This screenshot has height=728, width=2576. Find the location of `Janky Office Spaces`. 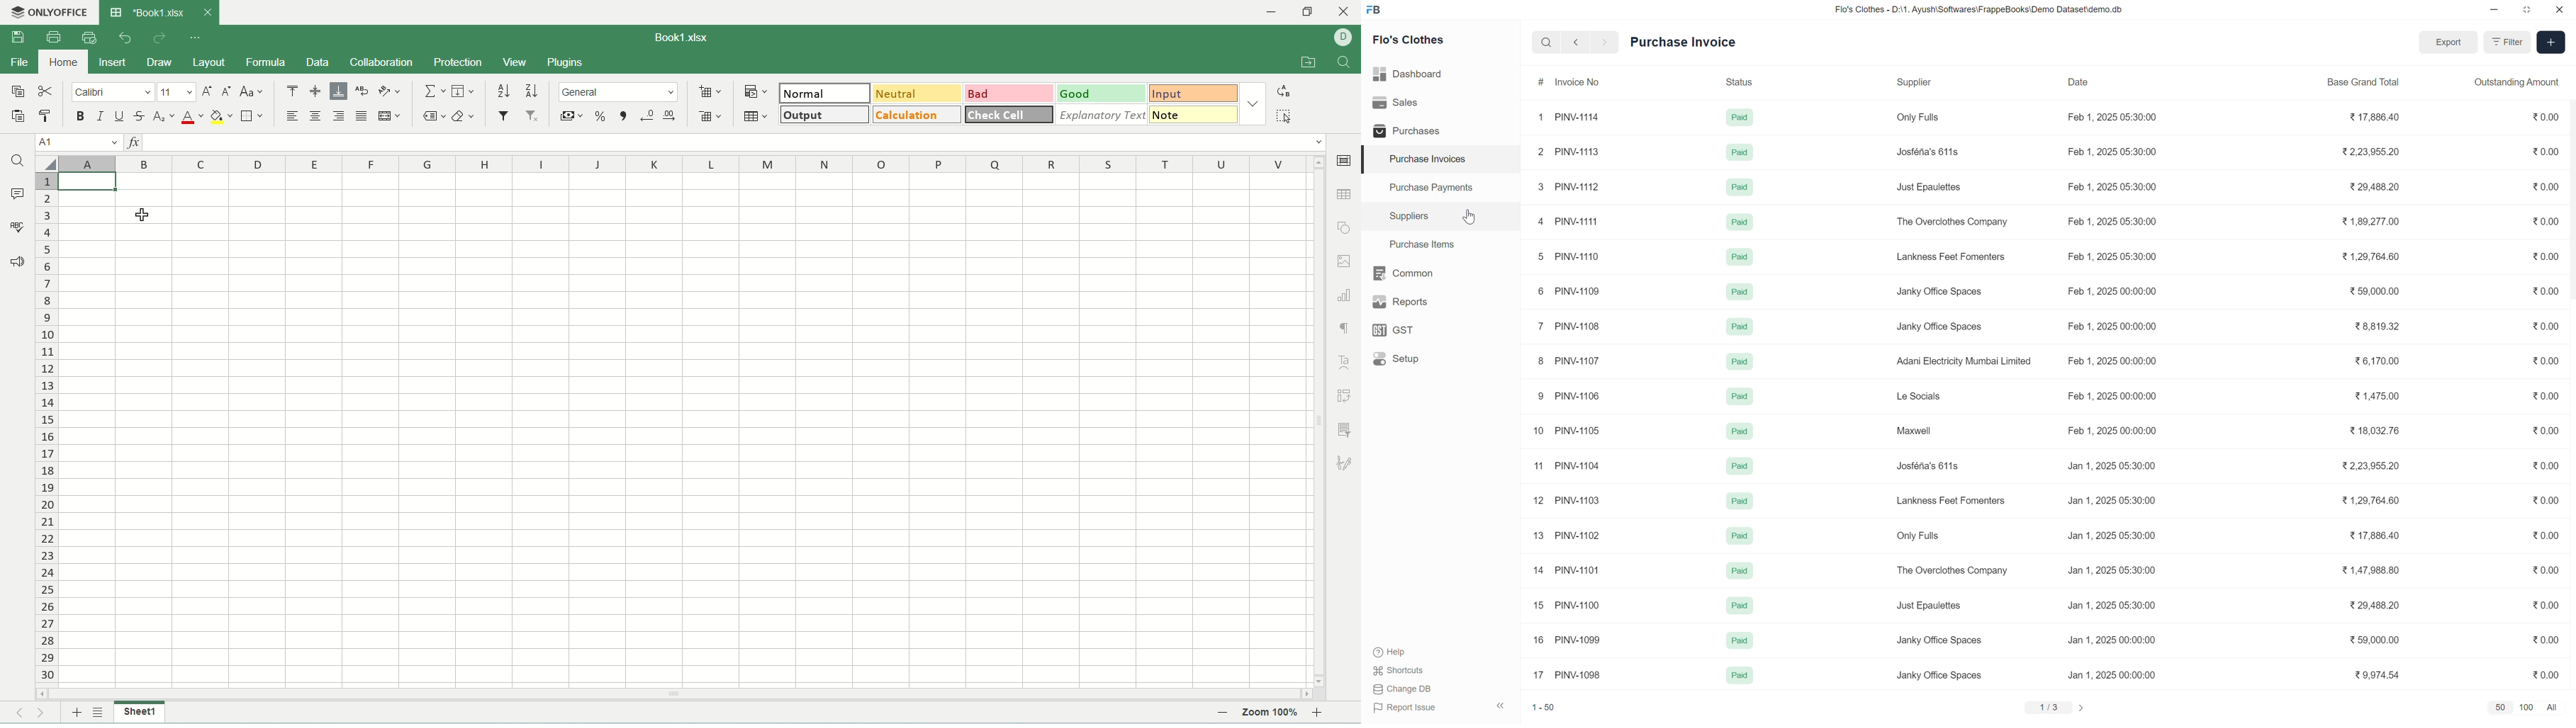

Janky Office Spaces is located at coordinates (1939, 640).